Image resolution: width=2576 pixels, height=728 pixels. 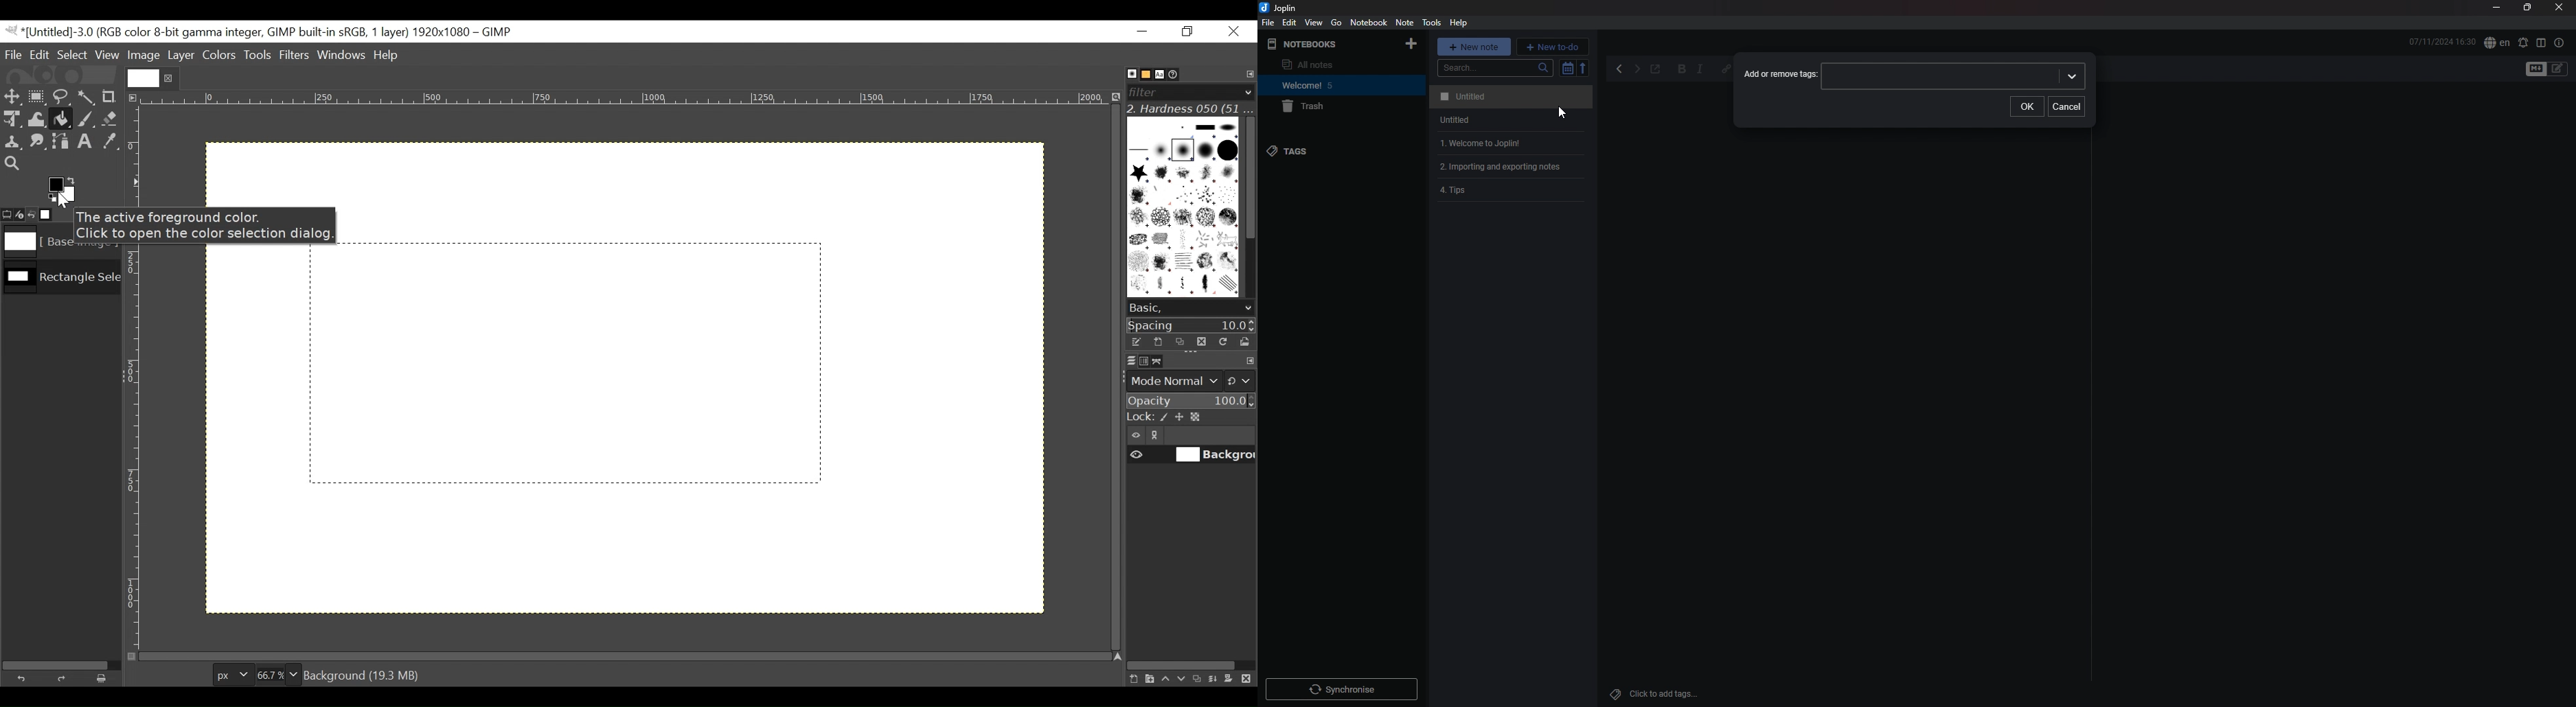 What do you see at coordinates (2027, 106) in the screenshot?
I see `ok` at bounding box center [2027, 106].